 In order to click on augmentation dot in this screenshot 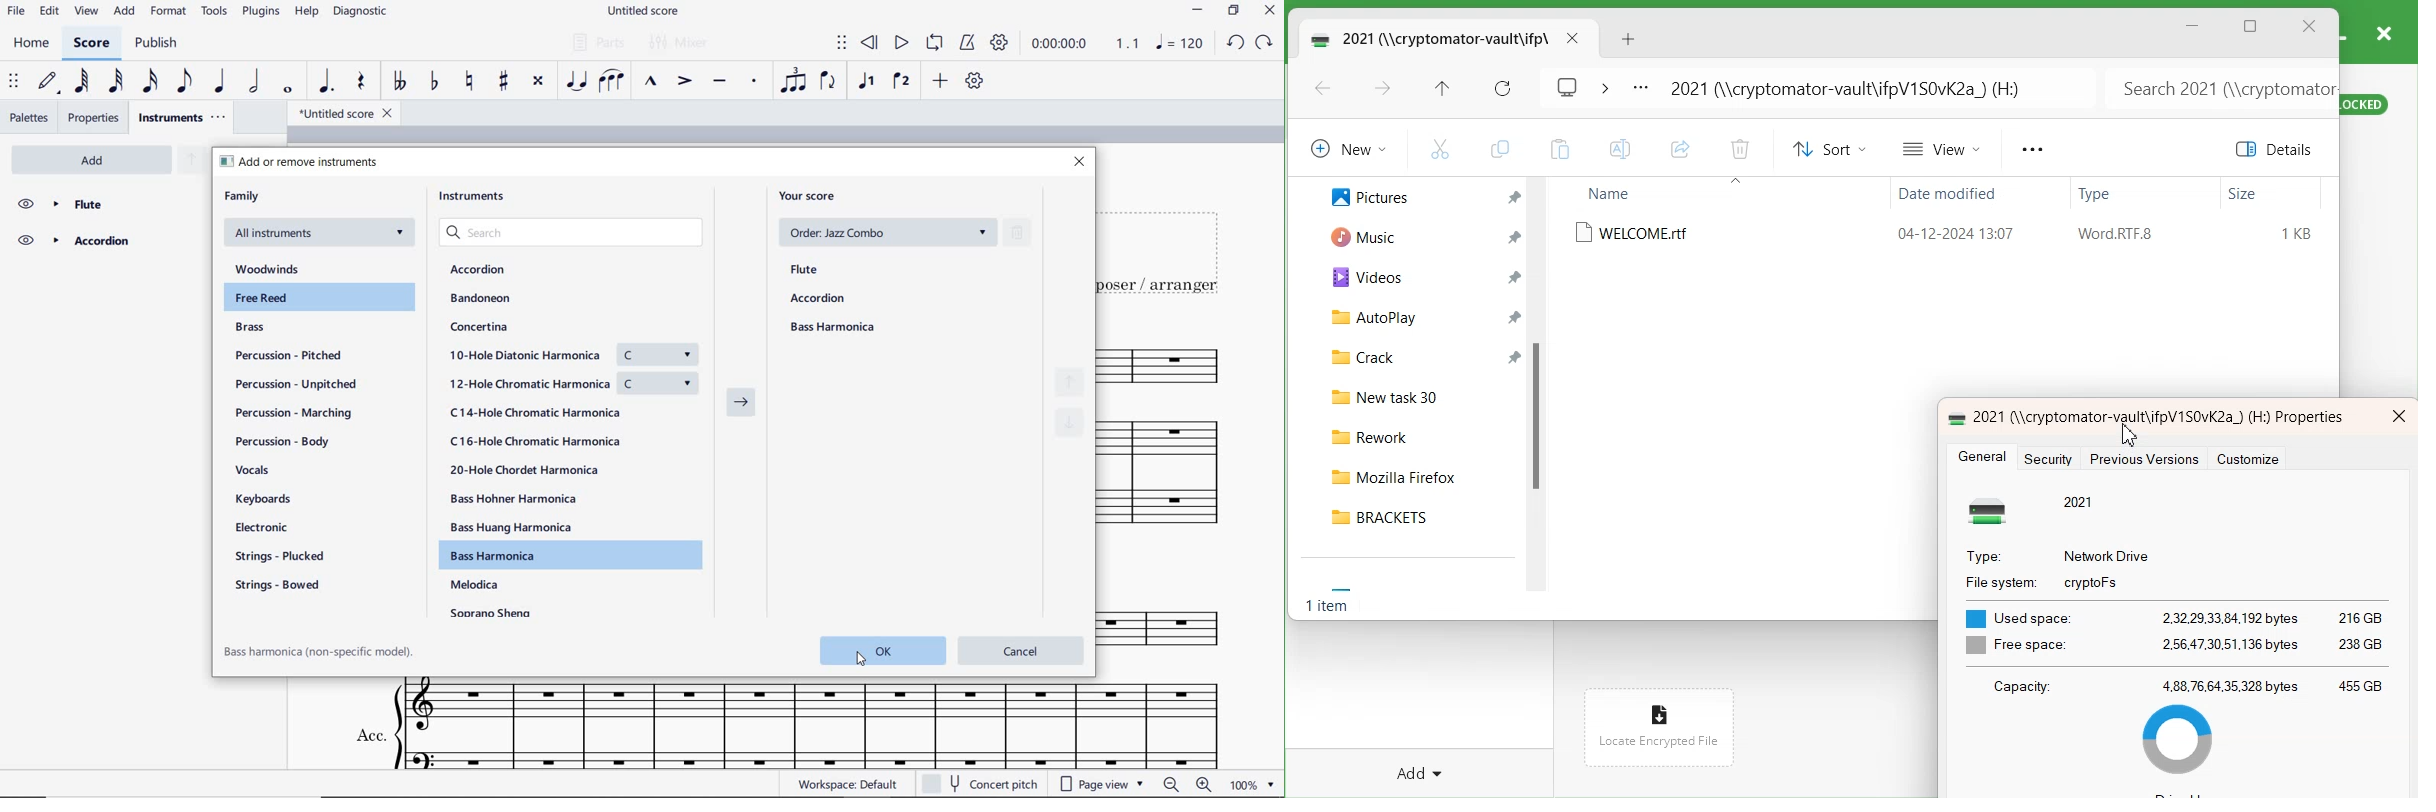, I will do `click(326, 81)`.